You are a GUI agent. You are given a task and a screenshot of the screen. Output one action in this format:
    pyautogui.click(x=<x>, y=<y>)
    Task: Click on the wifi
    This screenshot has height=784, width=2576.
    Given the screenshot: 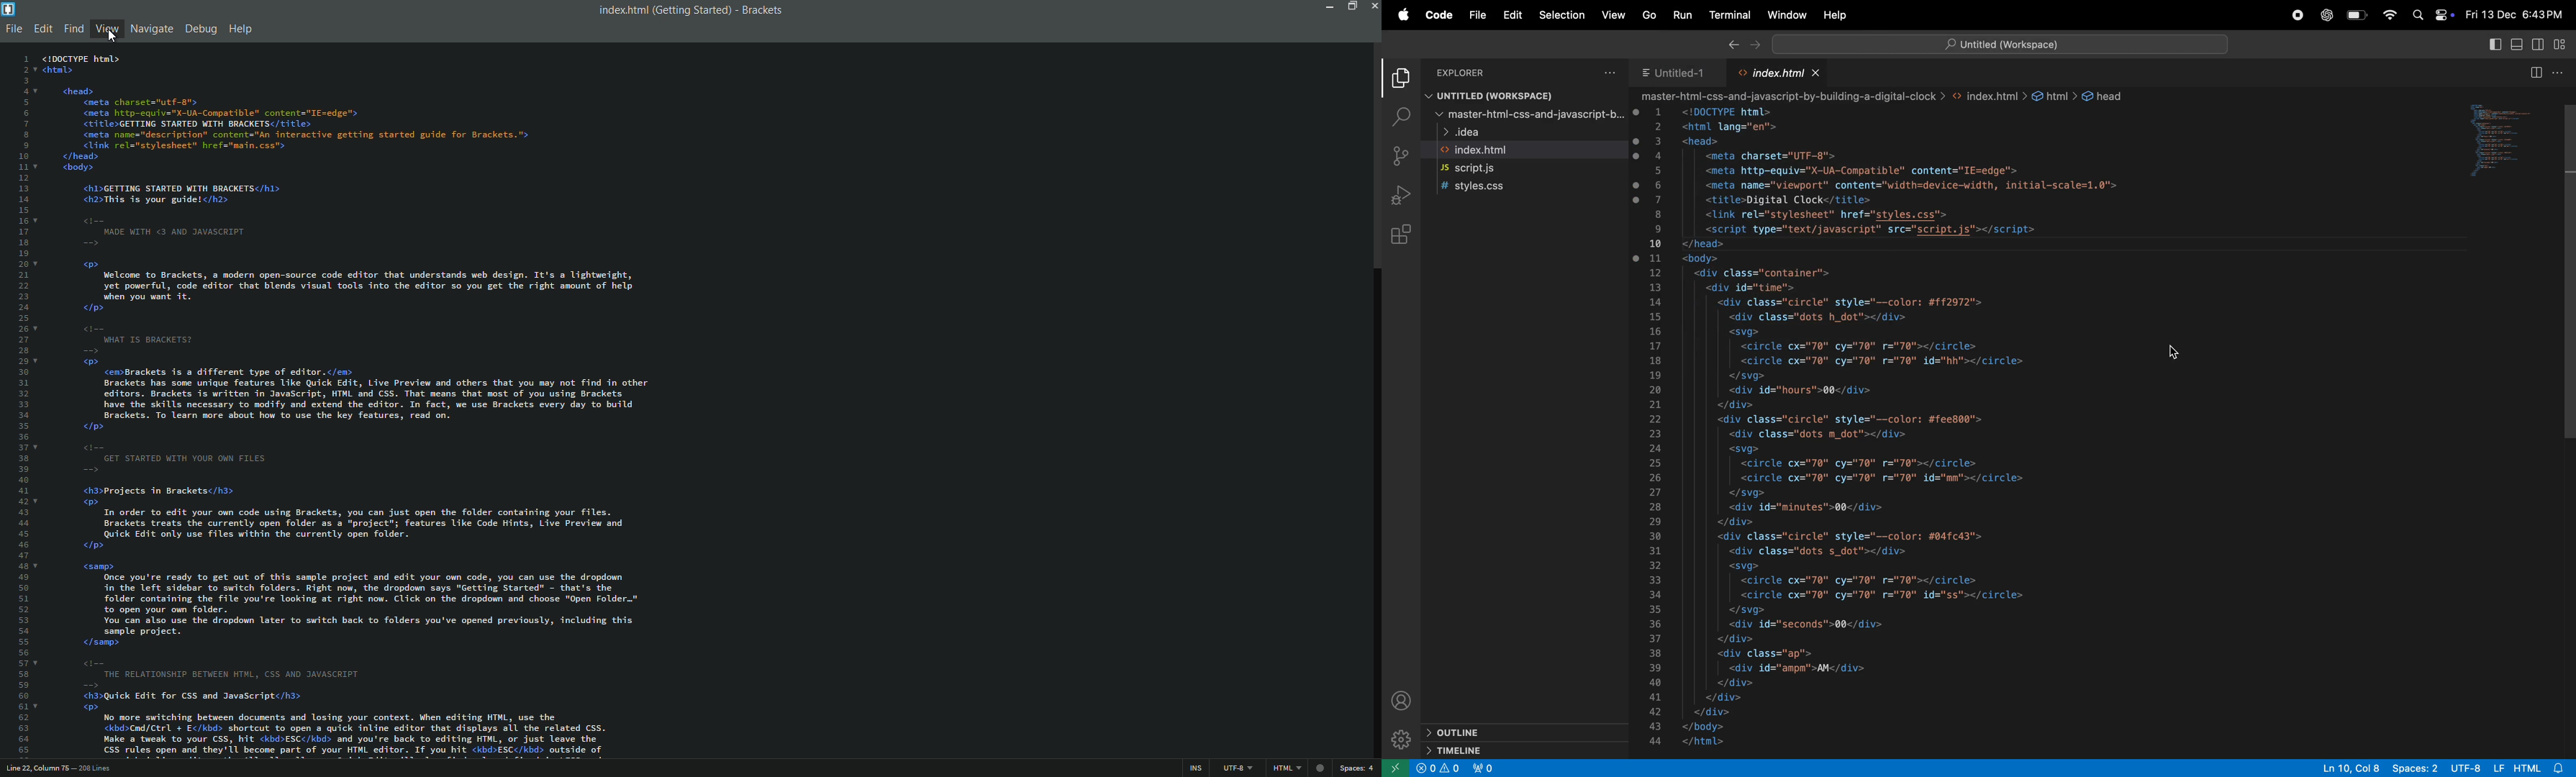 What is the action you would take?
    pyautogui.click(x=2391, y=15)
    